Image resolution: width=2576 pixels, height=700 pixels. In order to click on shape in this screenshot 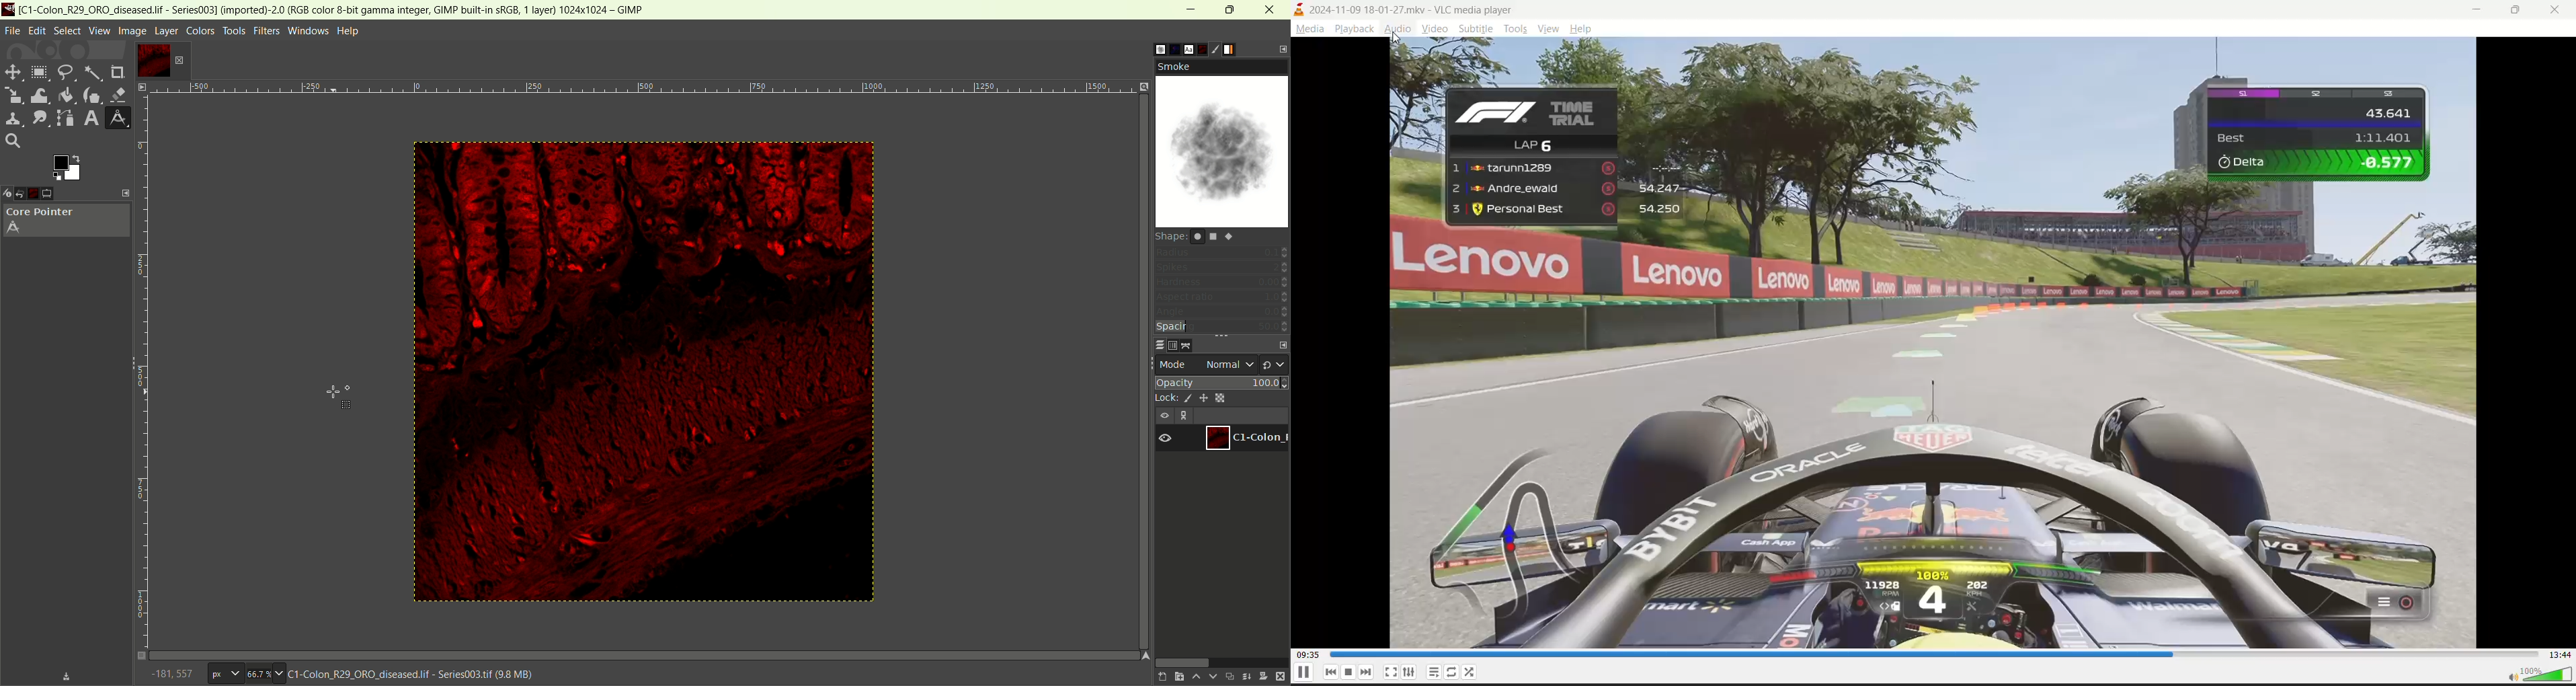, I will do `click(1198, 235)`.